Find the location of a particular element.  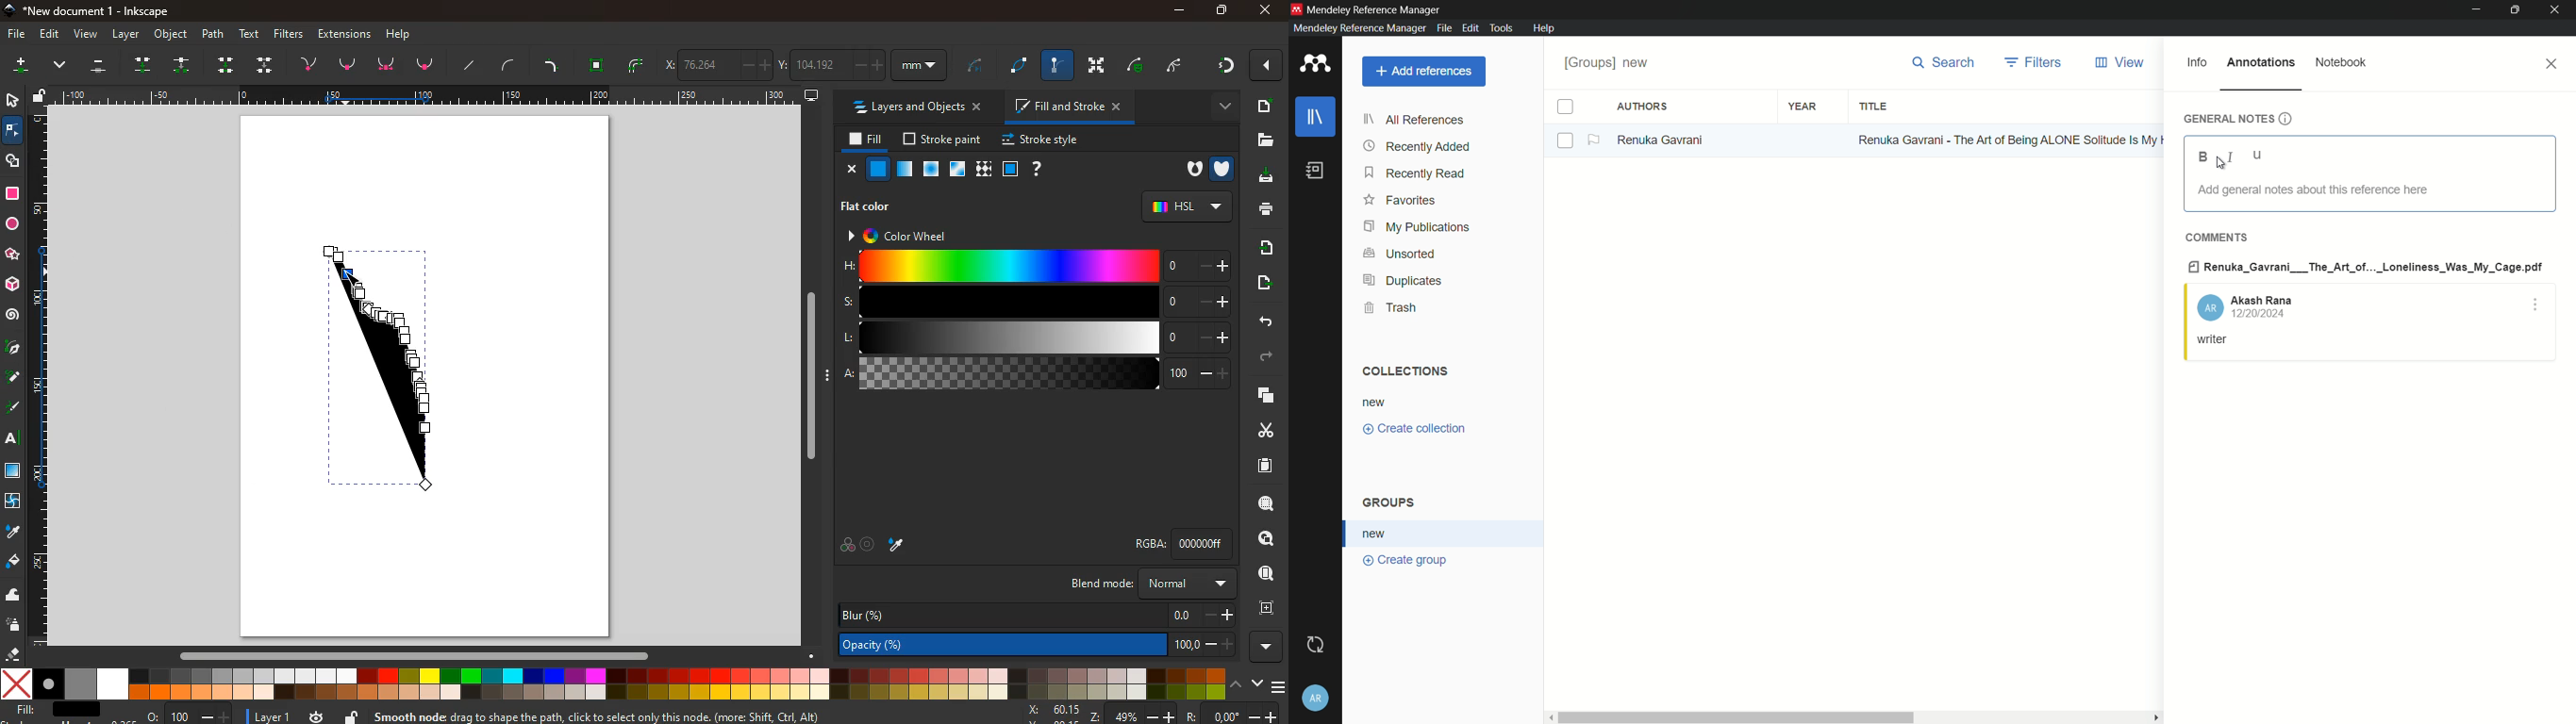

select is located at coordinates (10, 99).